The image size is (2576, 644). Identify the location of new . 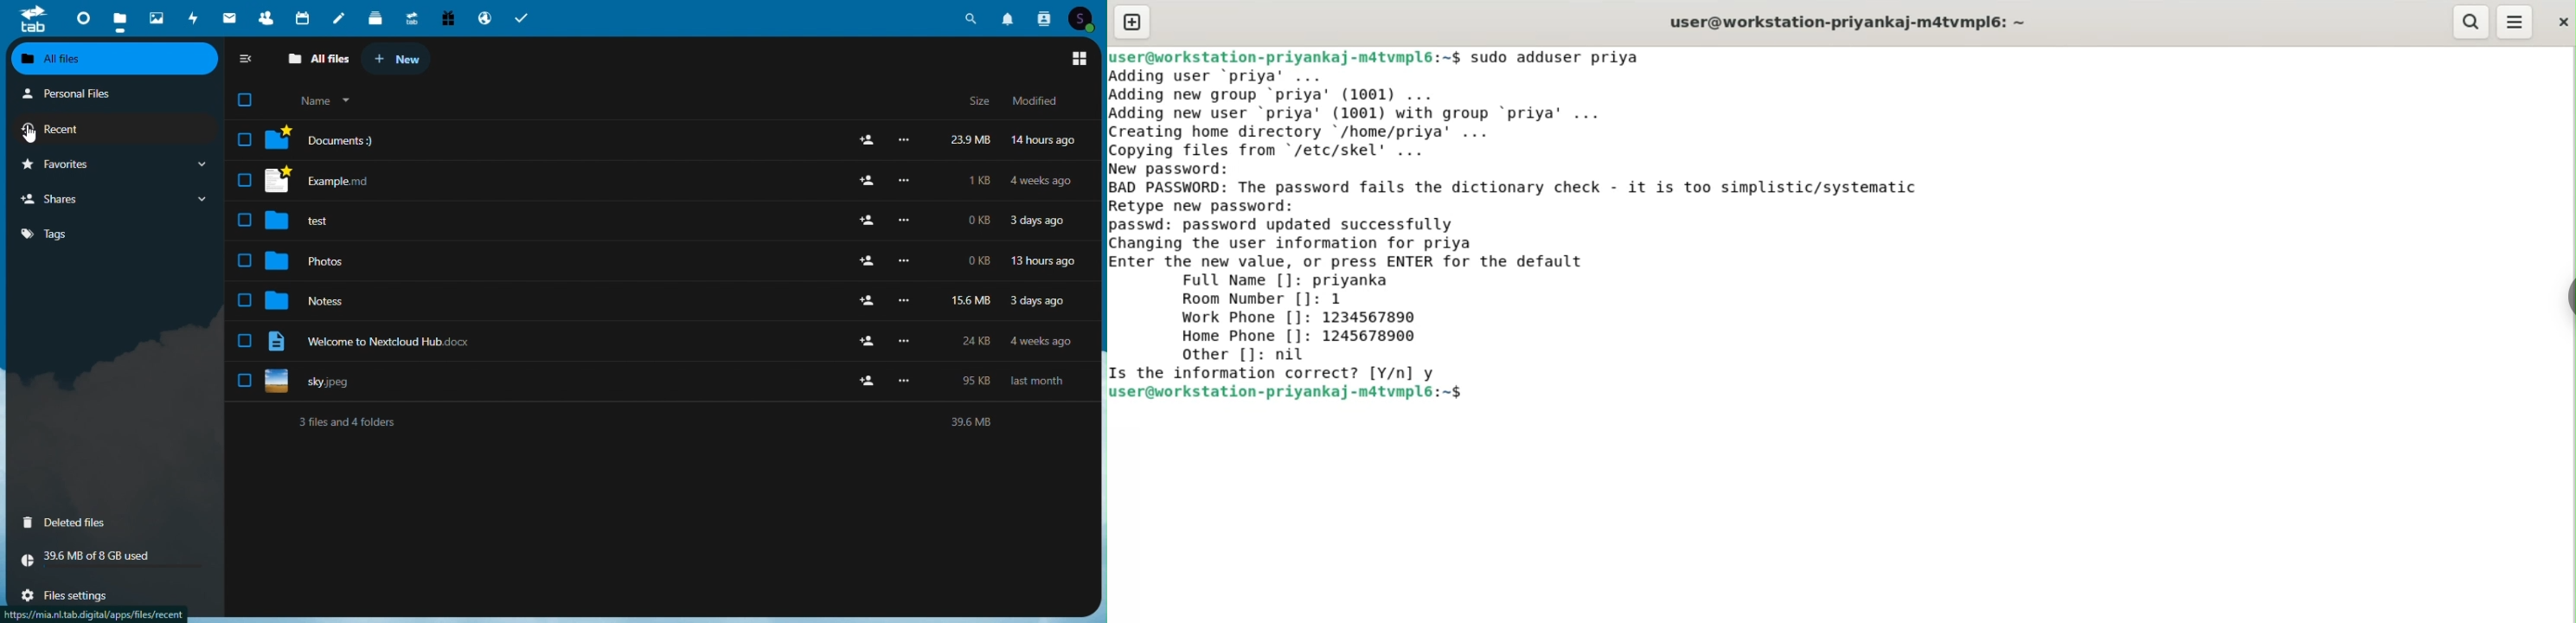
(400, 61).